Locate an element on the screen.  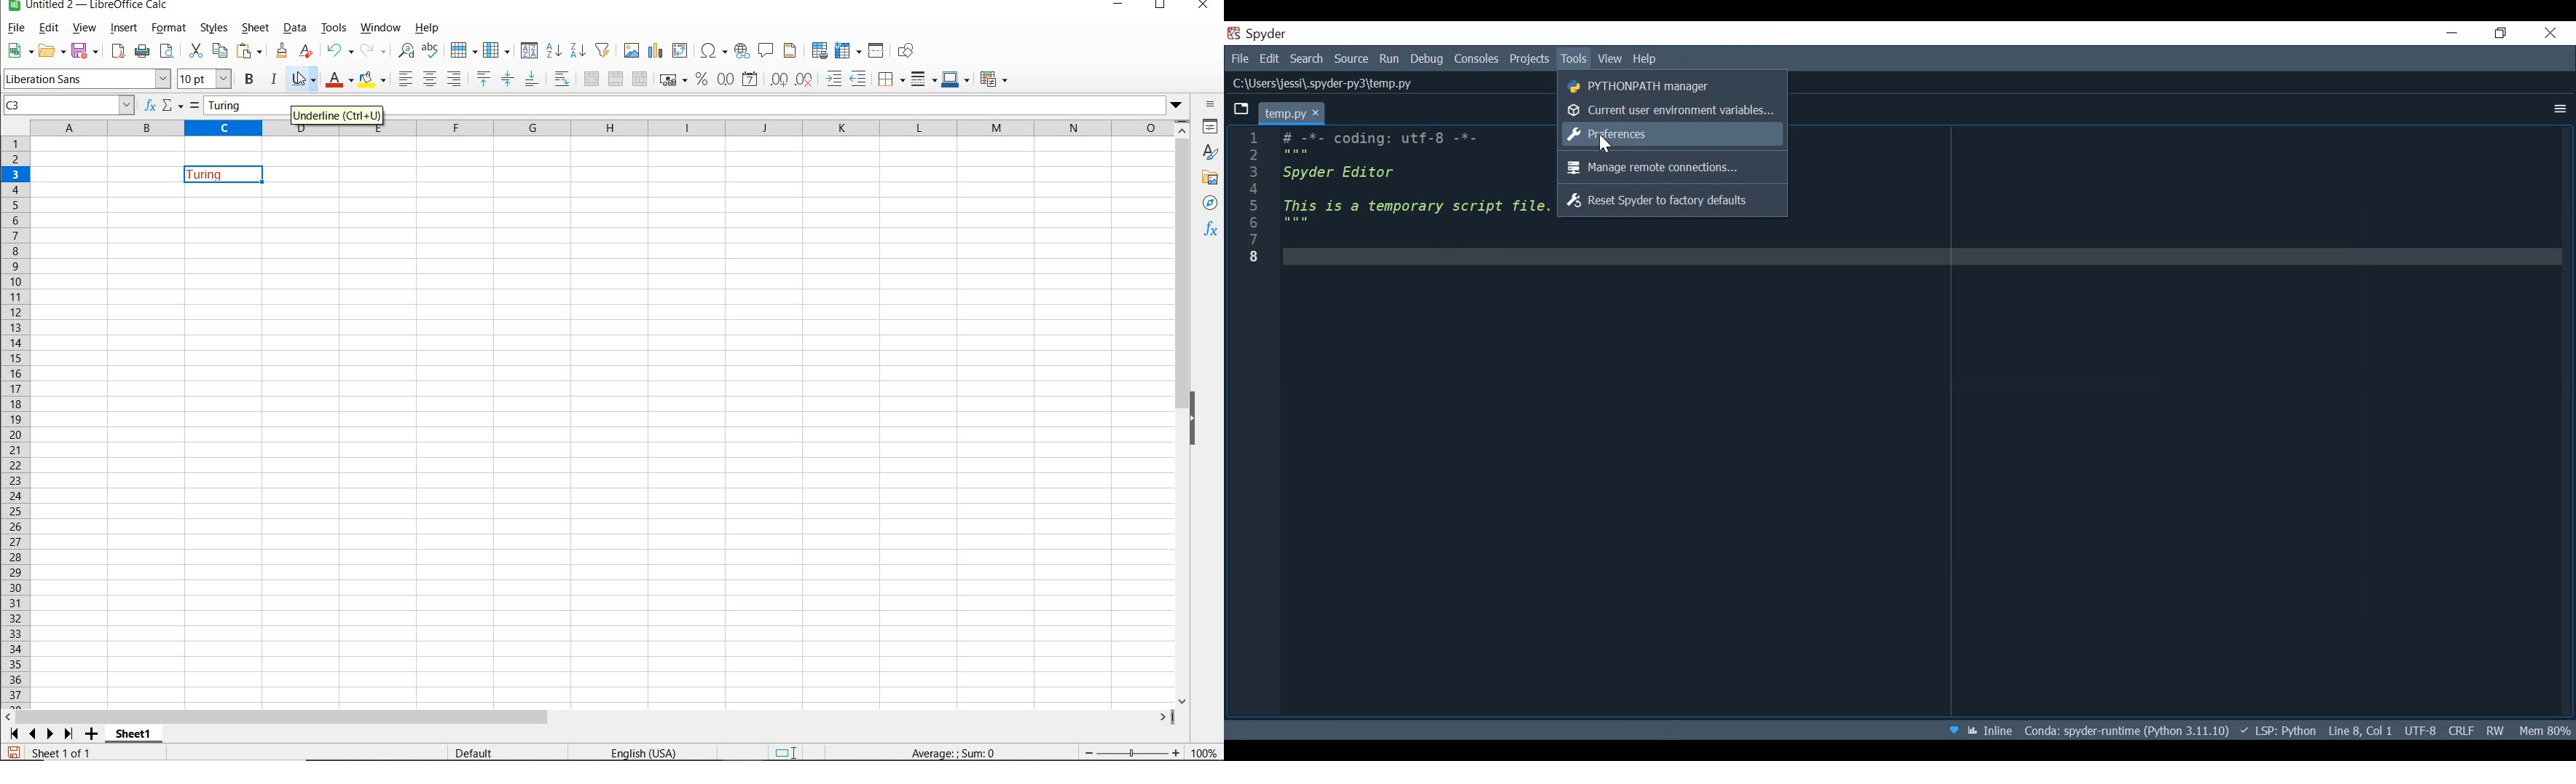
HEADERS AND FOOTERS is located at coordinates (790, 51).